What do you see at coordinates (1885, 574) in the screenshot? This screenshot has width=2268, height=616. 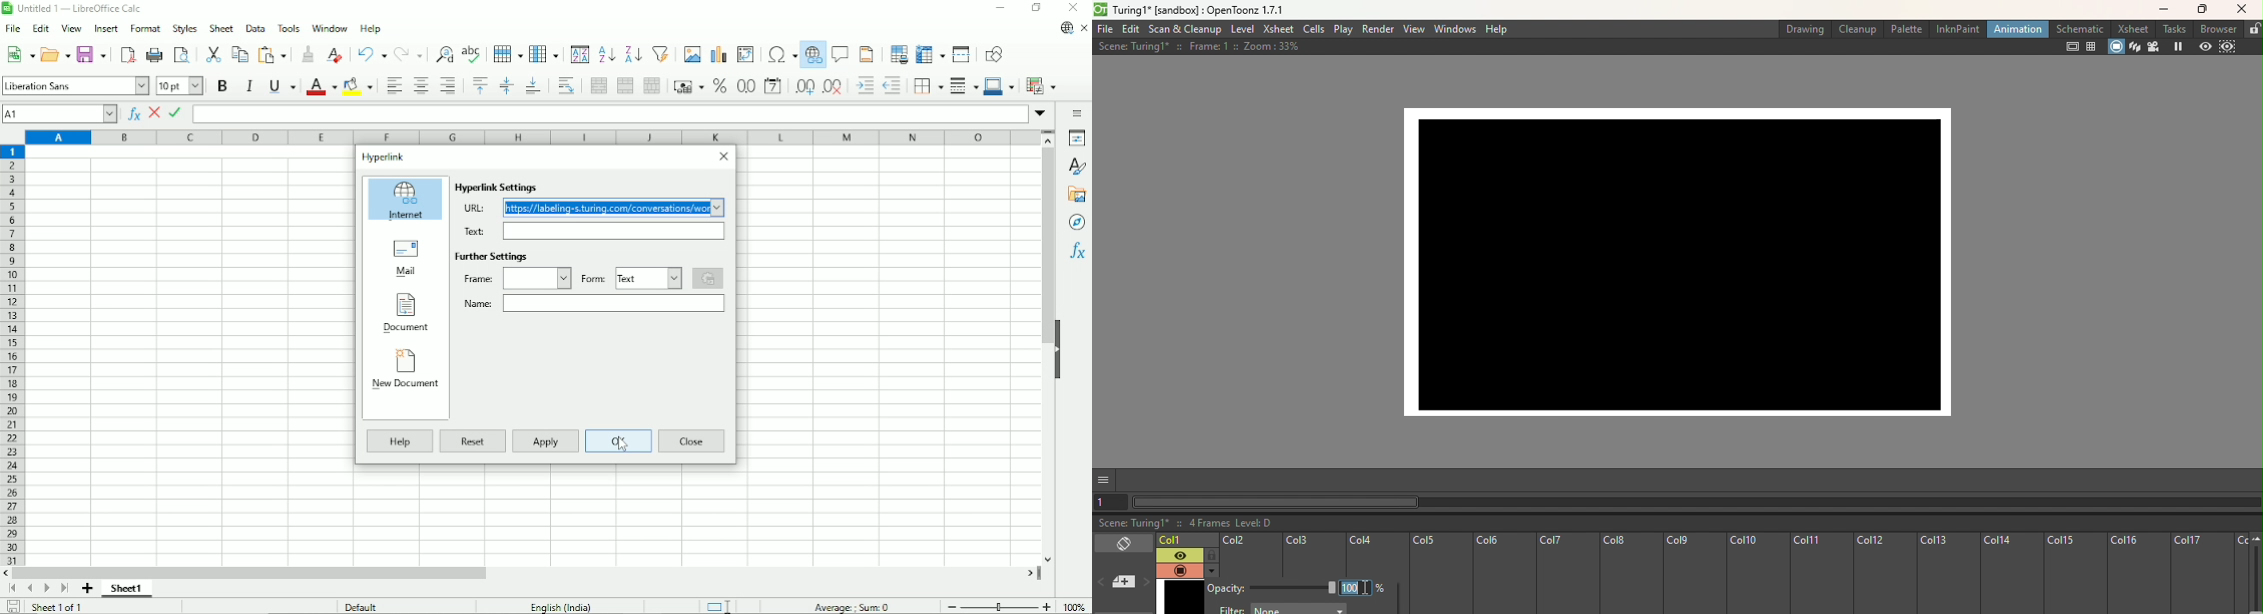 I see `Col12` at bounding box center [1885, 574].